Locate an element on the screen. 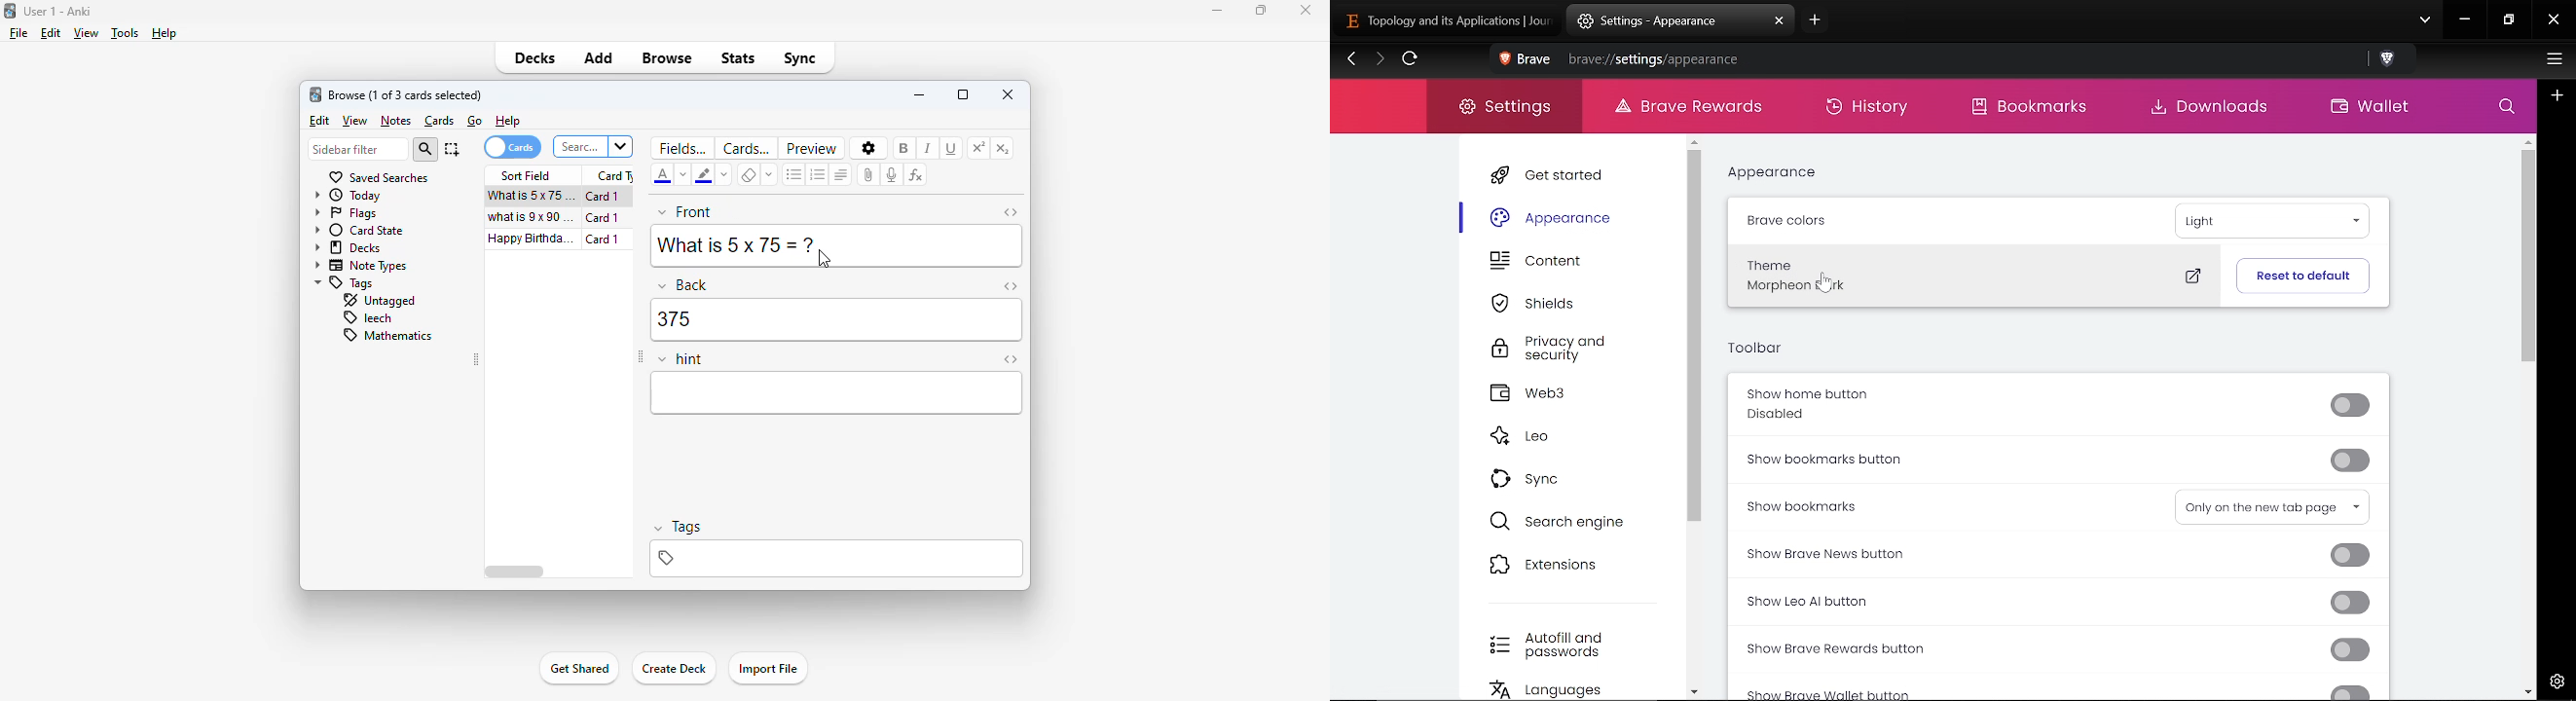 This screenshot has width=2576, height=728. go is located at coordinates (474, 121).